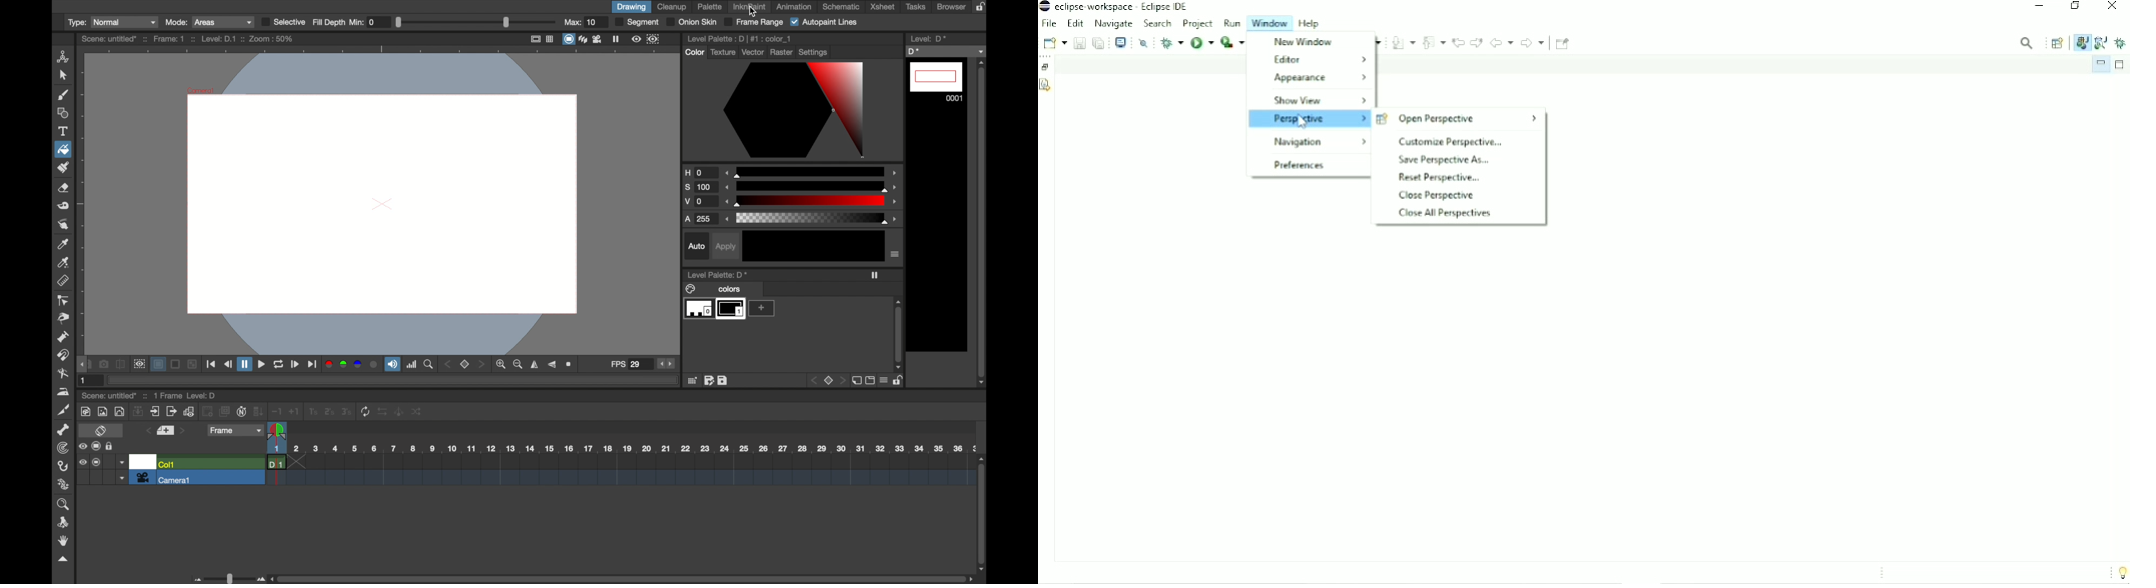 This screenshot has width=2156, height=588. I want to click on iron tool, so click(64, 392).